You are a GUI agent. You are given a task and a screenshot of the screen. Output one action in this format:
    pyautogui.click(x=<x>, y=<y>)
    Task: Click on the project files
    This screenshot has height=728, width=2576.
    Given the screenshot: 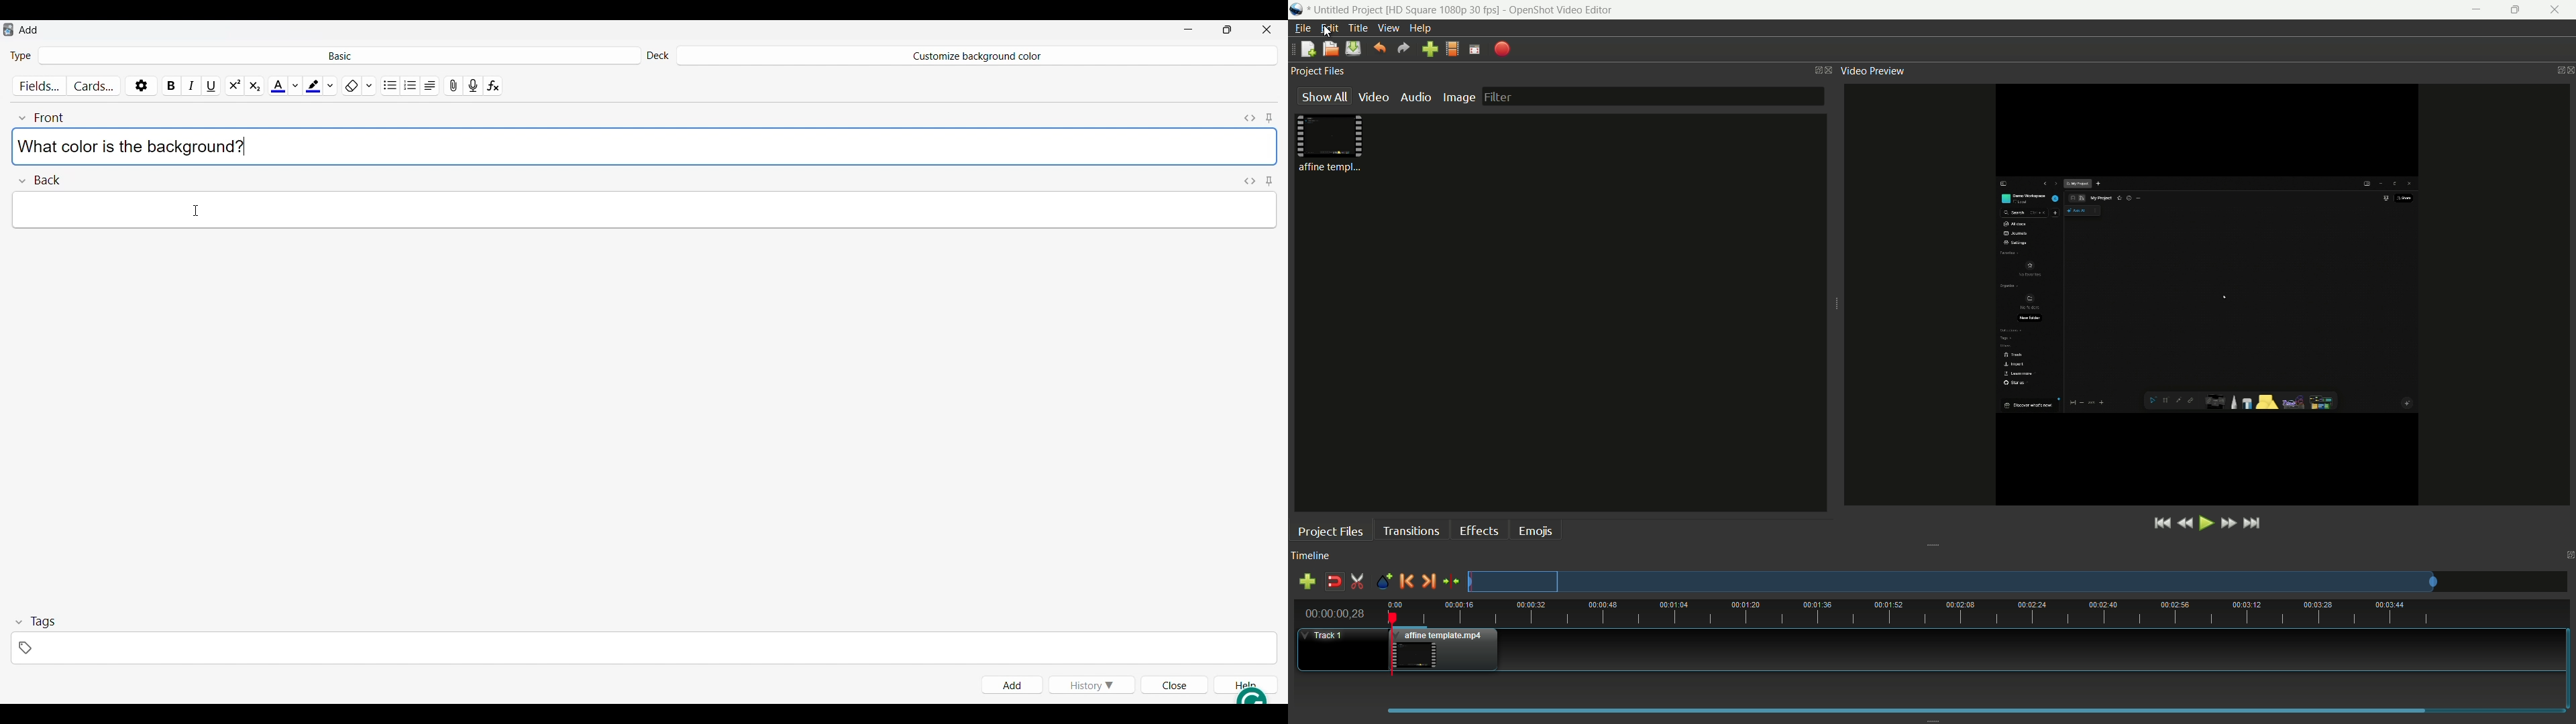 What is the action you would take?
    pyautogui.click(x=1320, y=72)
    